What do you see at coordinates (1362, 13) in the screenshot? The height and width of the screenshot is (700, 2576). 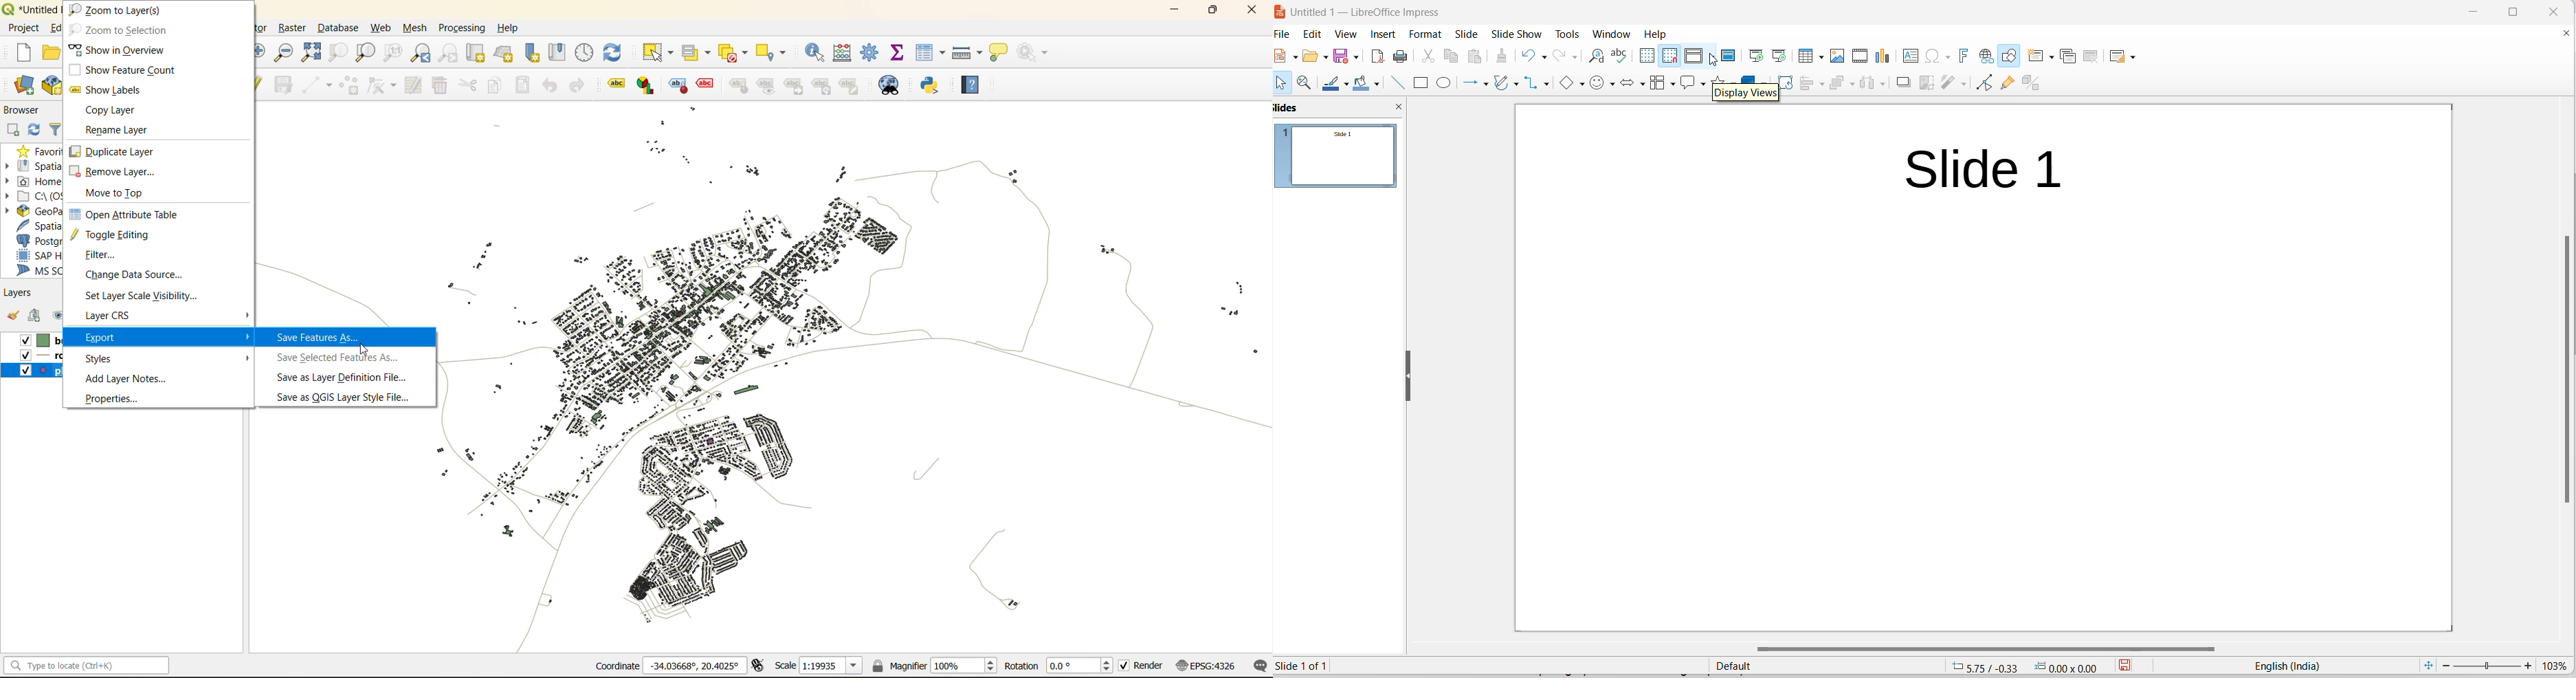 I see `file title` at bounding box center [1362, 13].